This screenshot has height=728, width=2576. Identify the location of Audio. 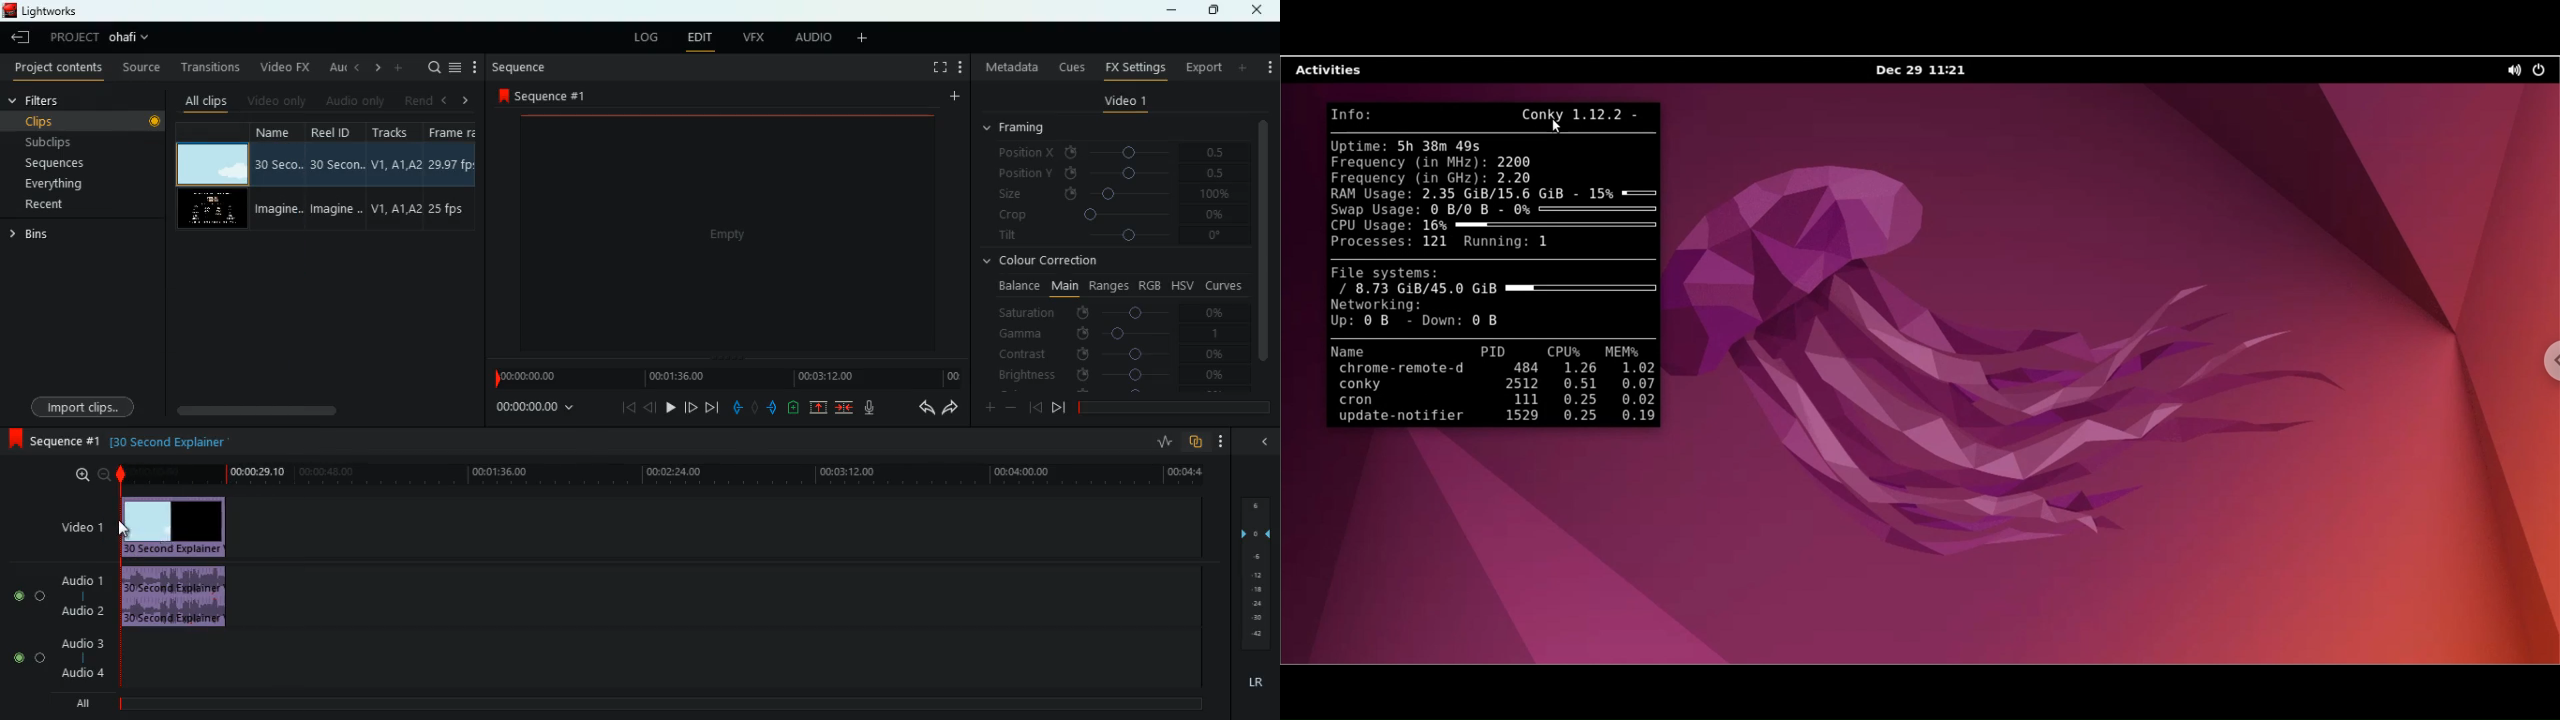
(30, 595).